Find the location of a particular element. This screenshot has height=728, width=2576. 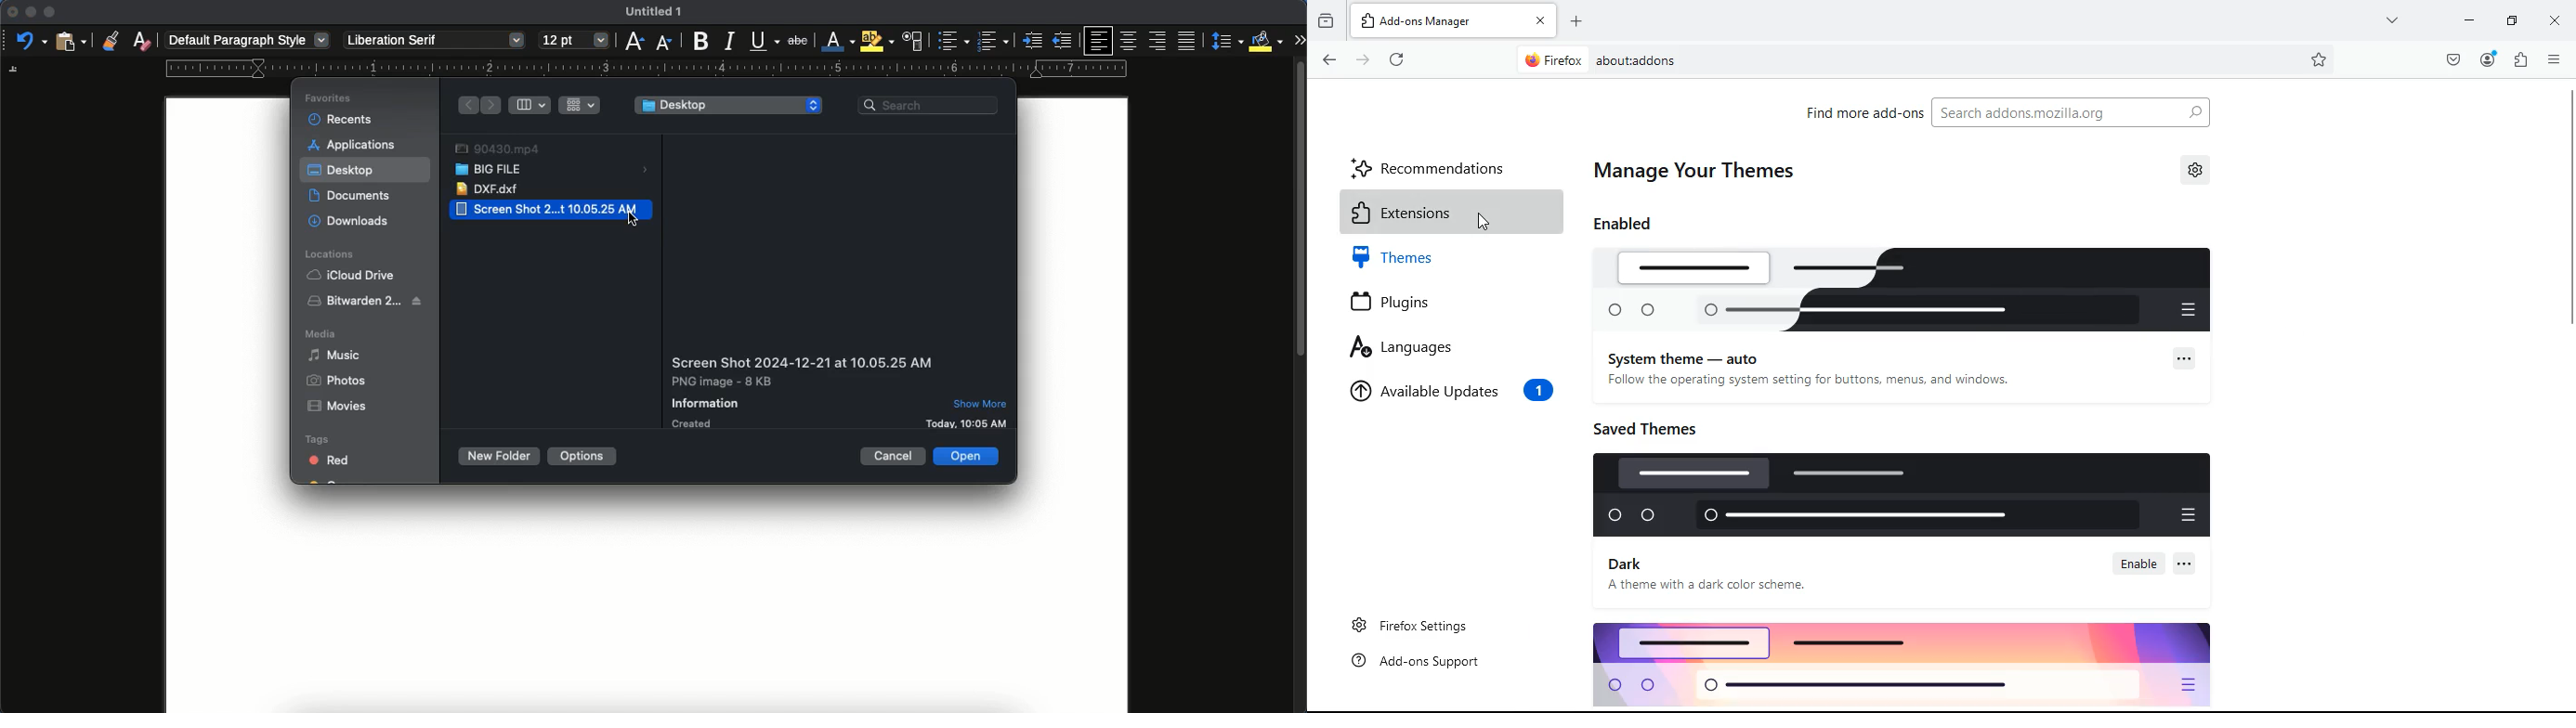

refresh is located at coordinates (1393, 59).